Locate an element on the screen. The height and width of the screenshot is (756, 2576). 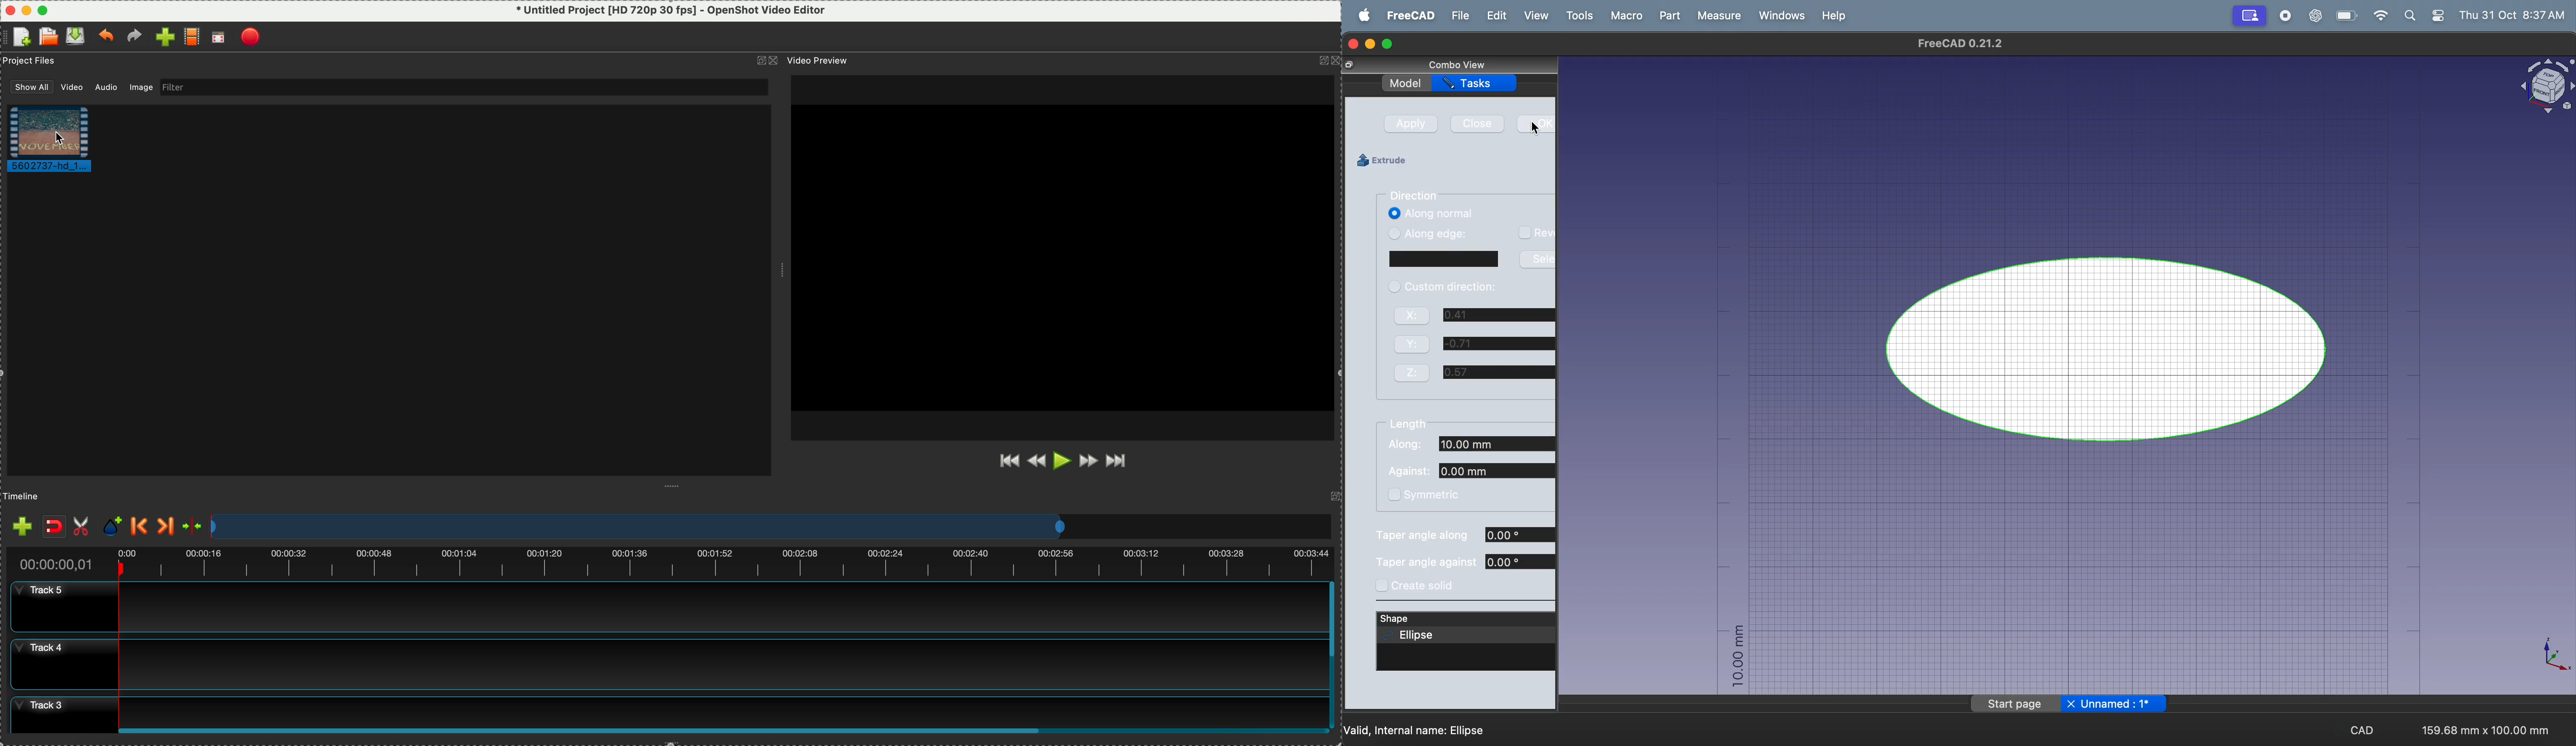
apple menu is located at coordinates (1360, 16).